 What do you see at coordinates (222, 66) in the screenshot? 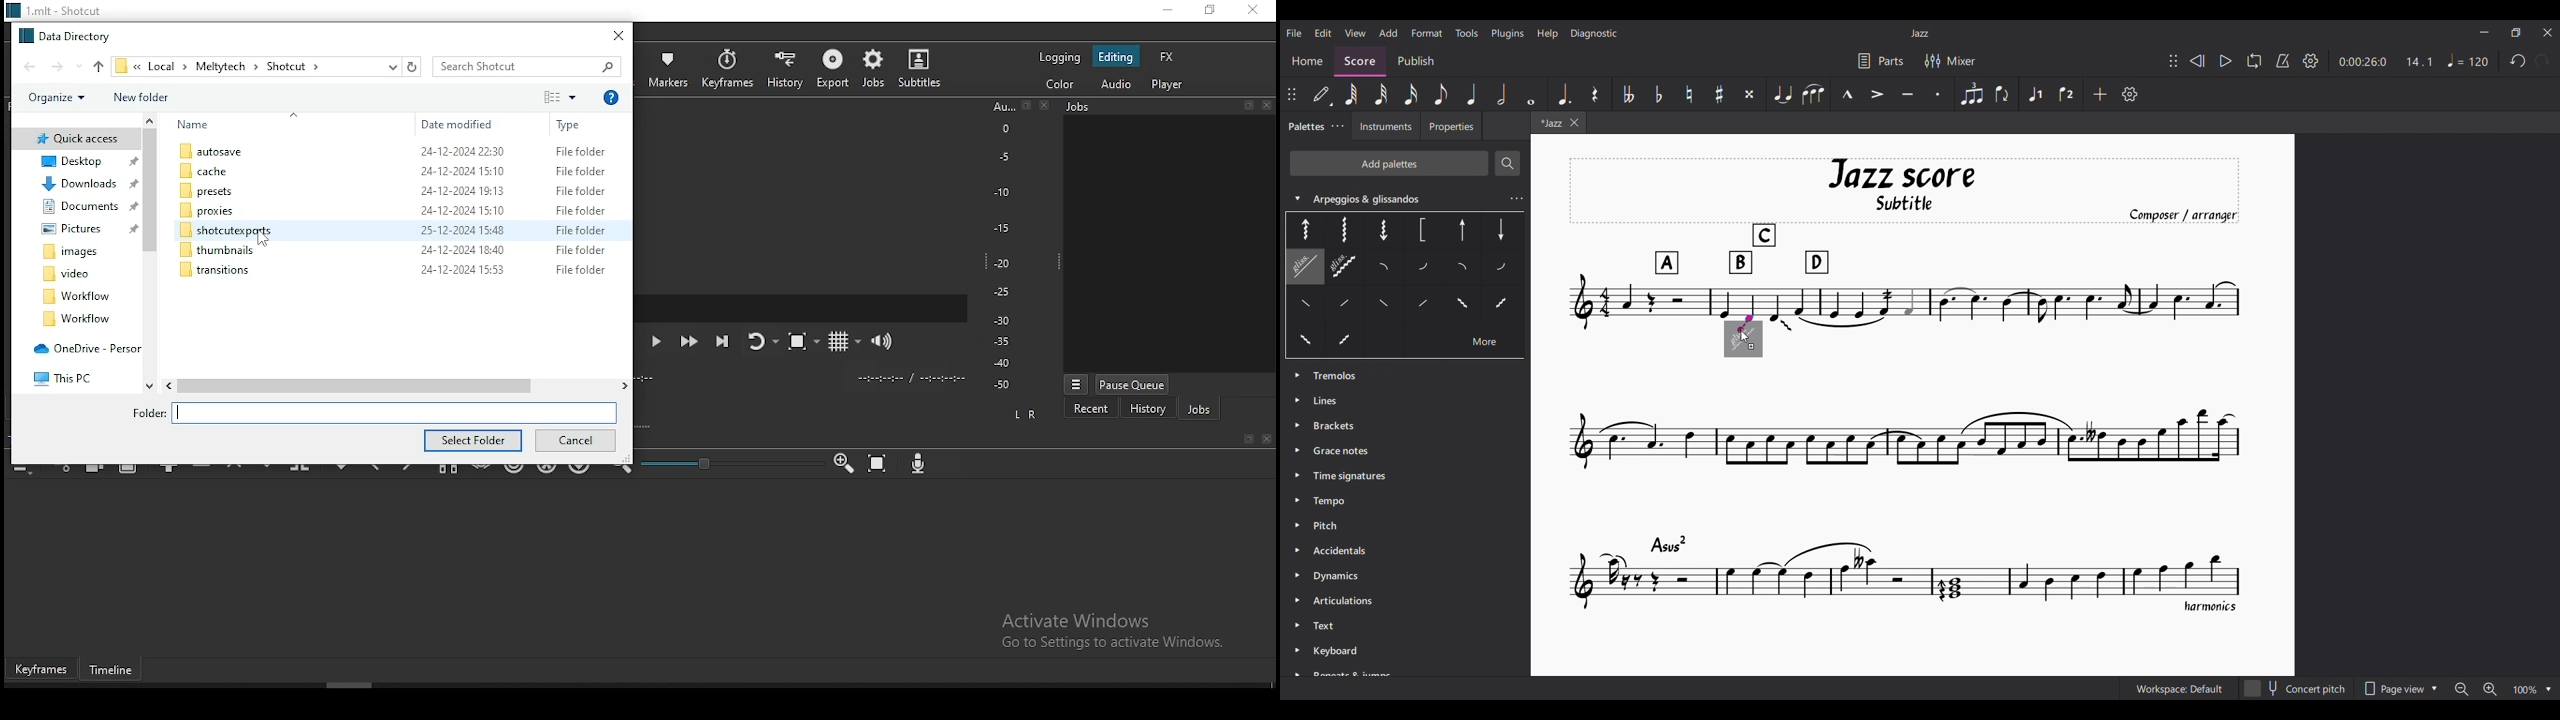
I see `file path` at bounding box center [222, 66].